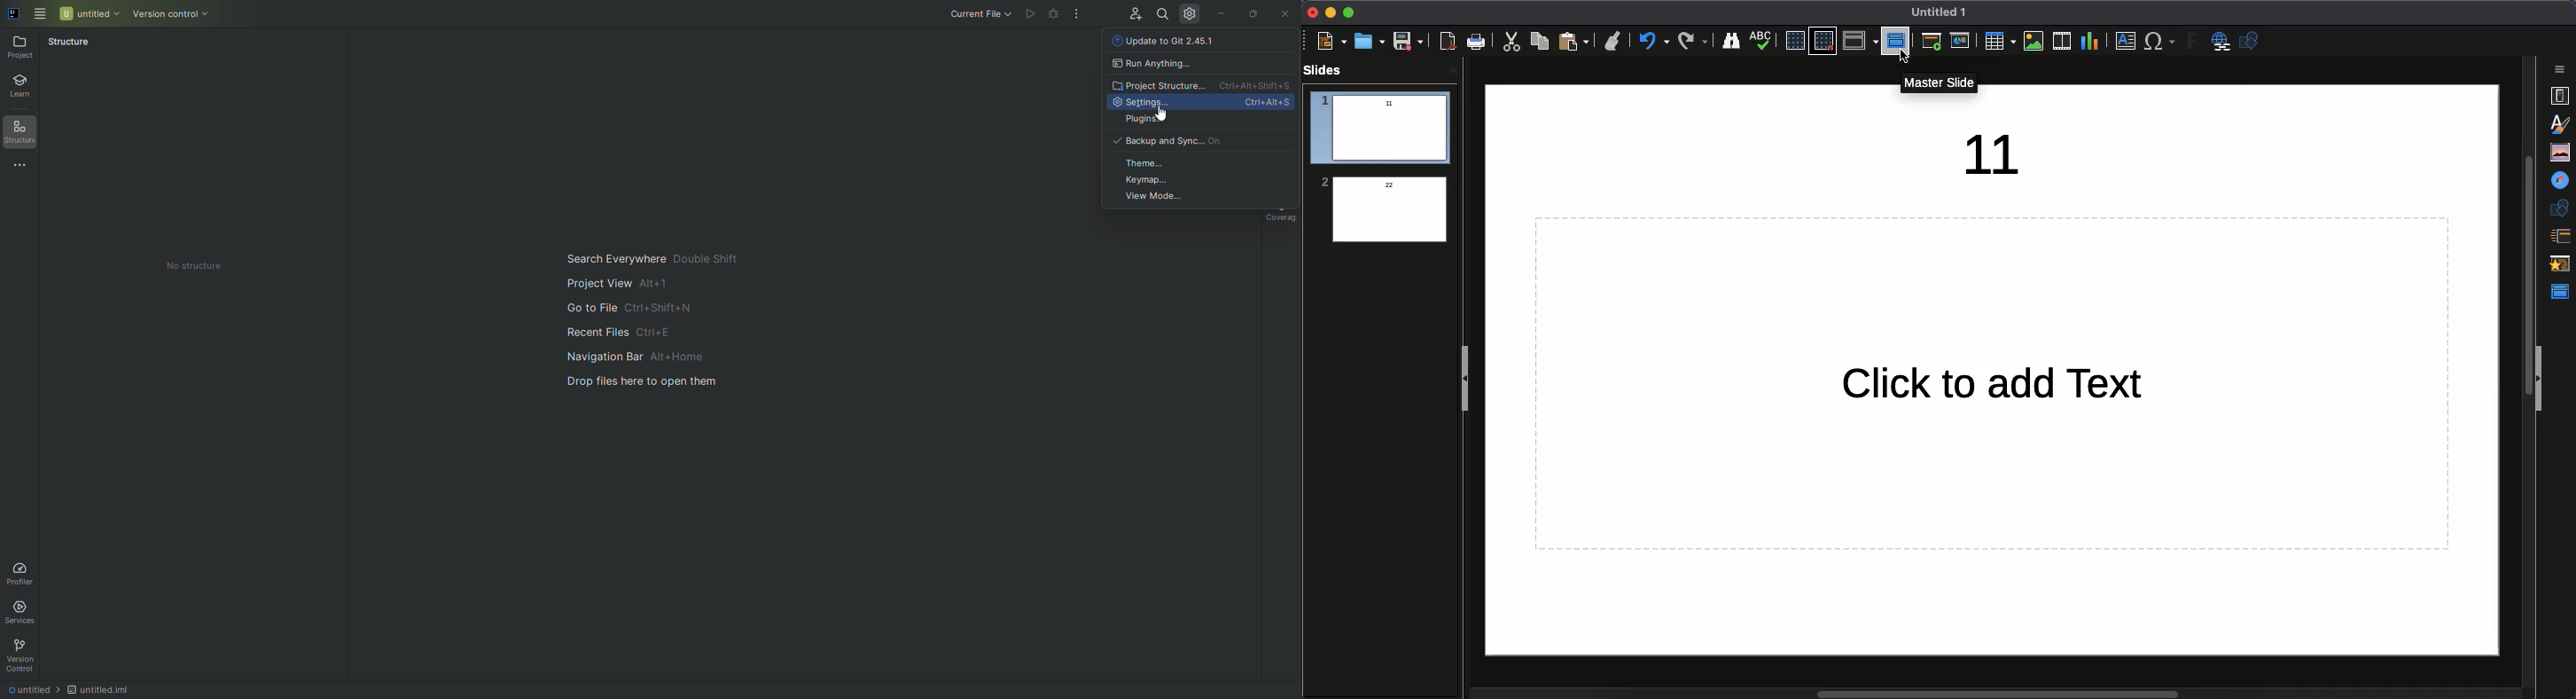 Image resolution: width=2576 pixels, height=700 pixels. Describe the element at coordinates (1962, 41) in the screenshot. I see `Start from current slide` at that location.